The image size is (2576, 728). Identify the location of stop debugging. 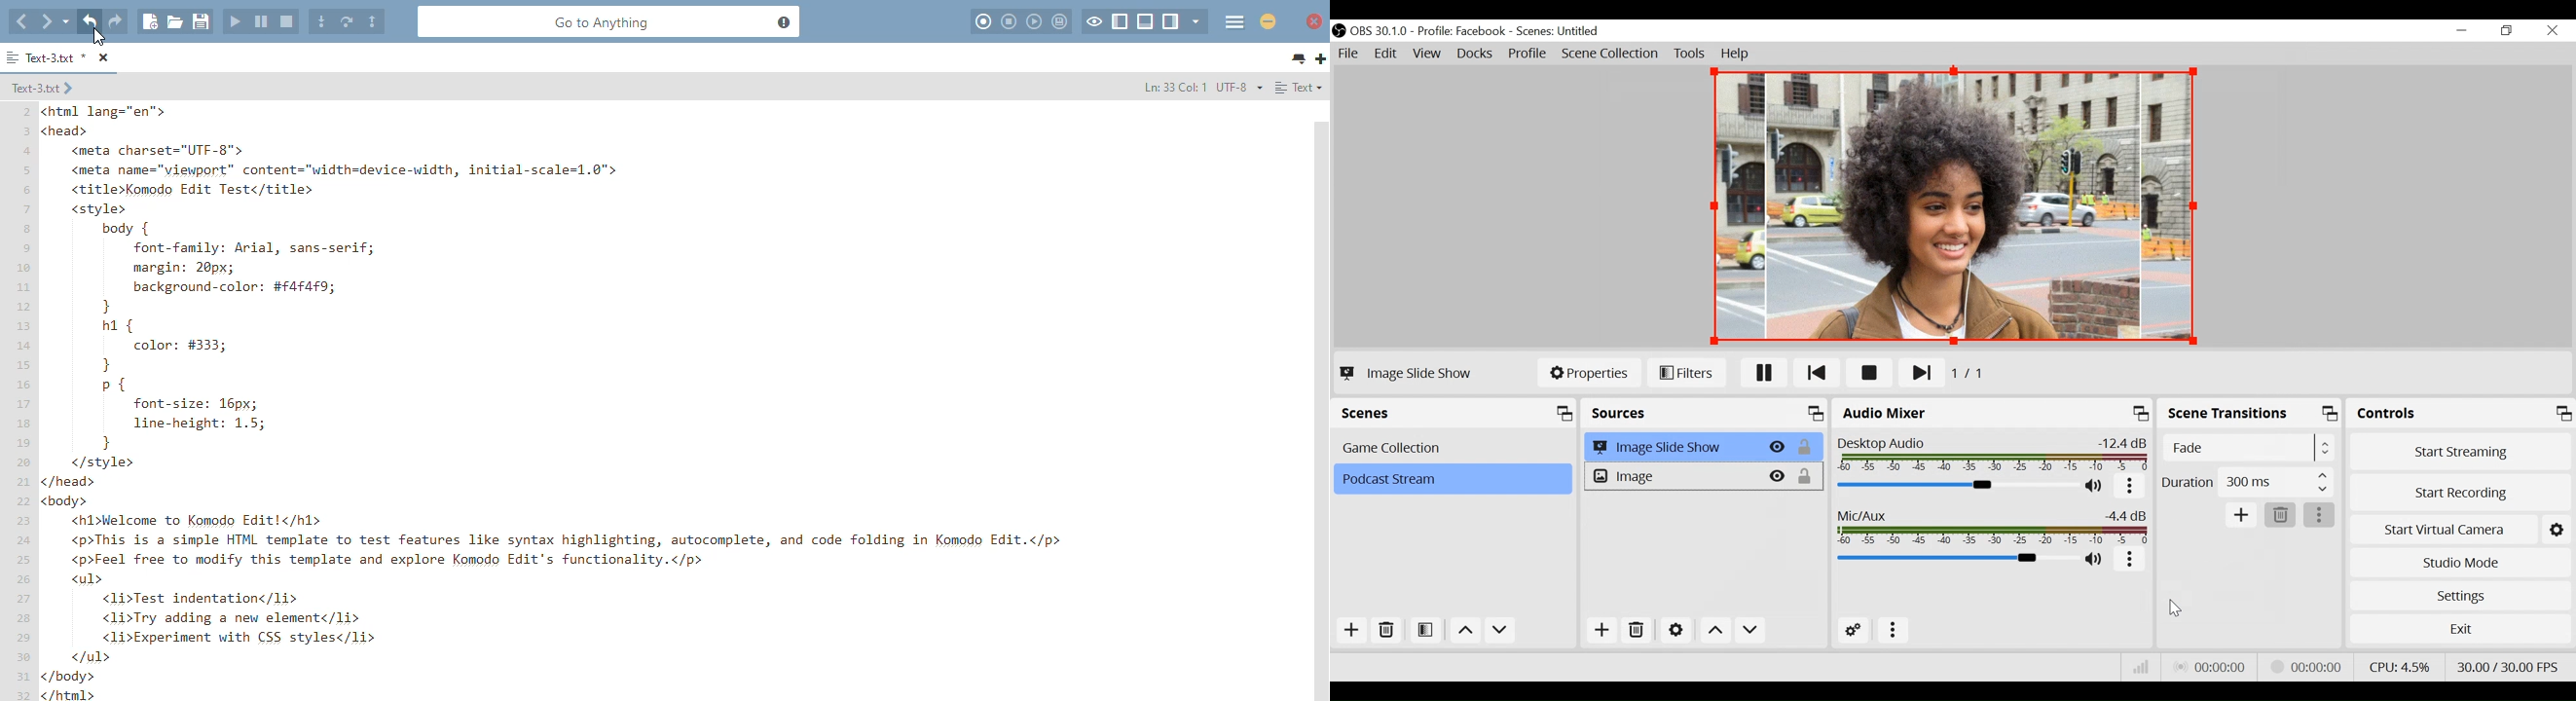
(287, 21).